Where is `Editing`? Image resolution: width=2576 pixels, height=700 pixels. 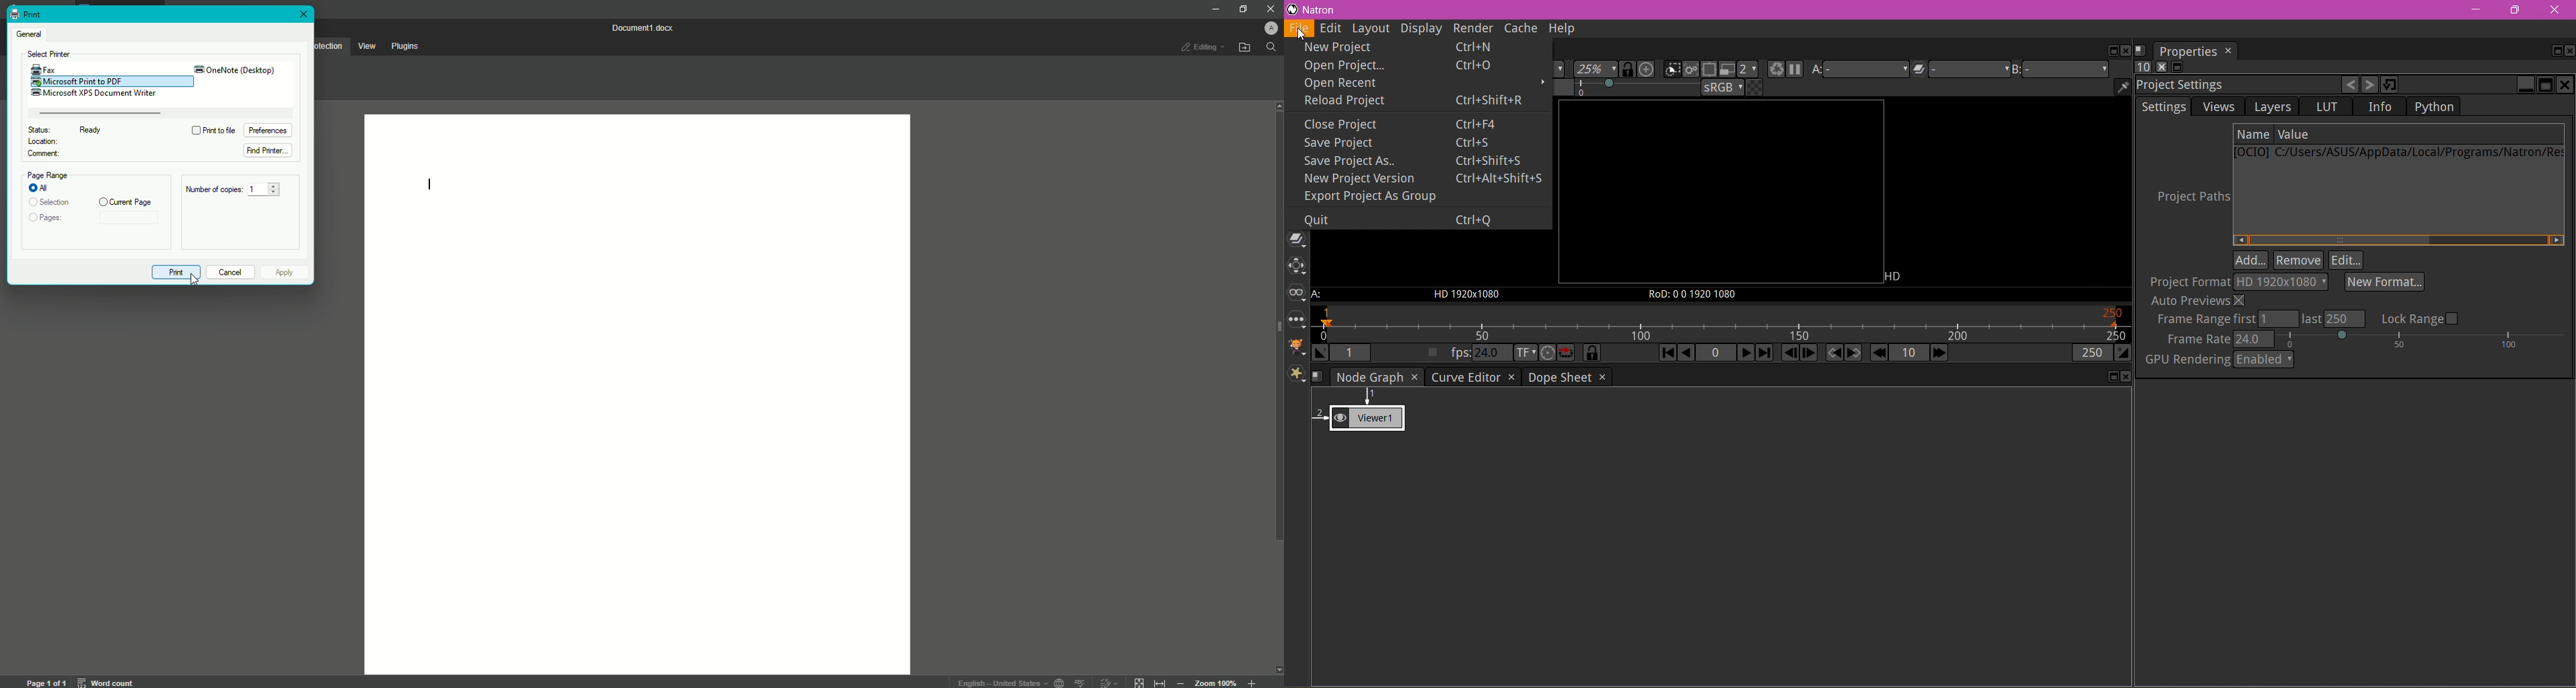 Editing is located at coordinates (1198, 48).